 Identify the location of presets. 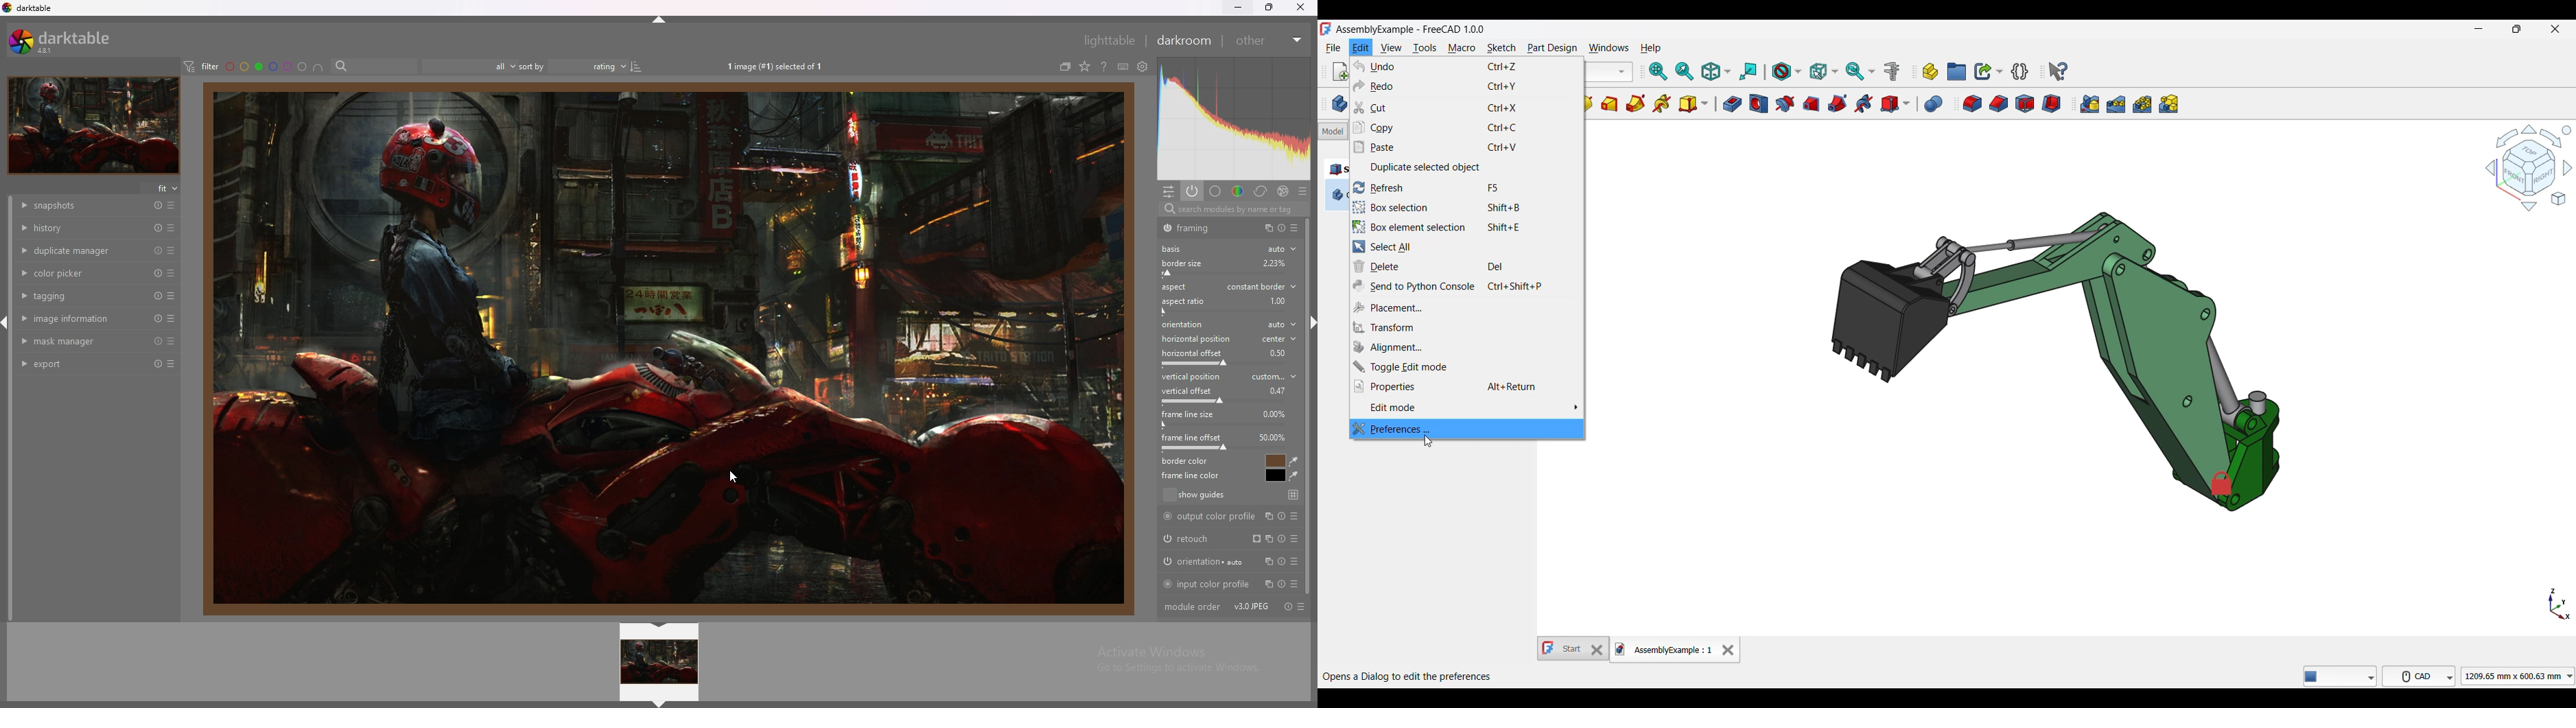
(173, 273).